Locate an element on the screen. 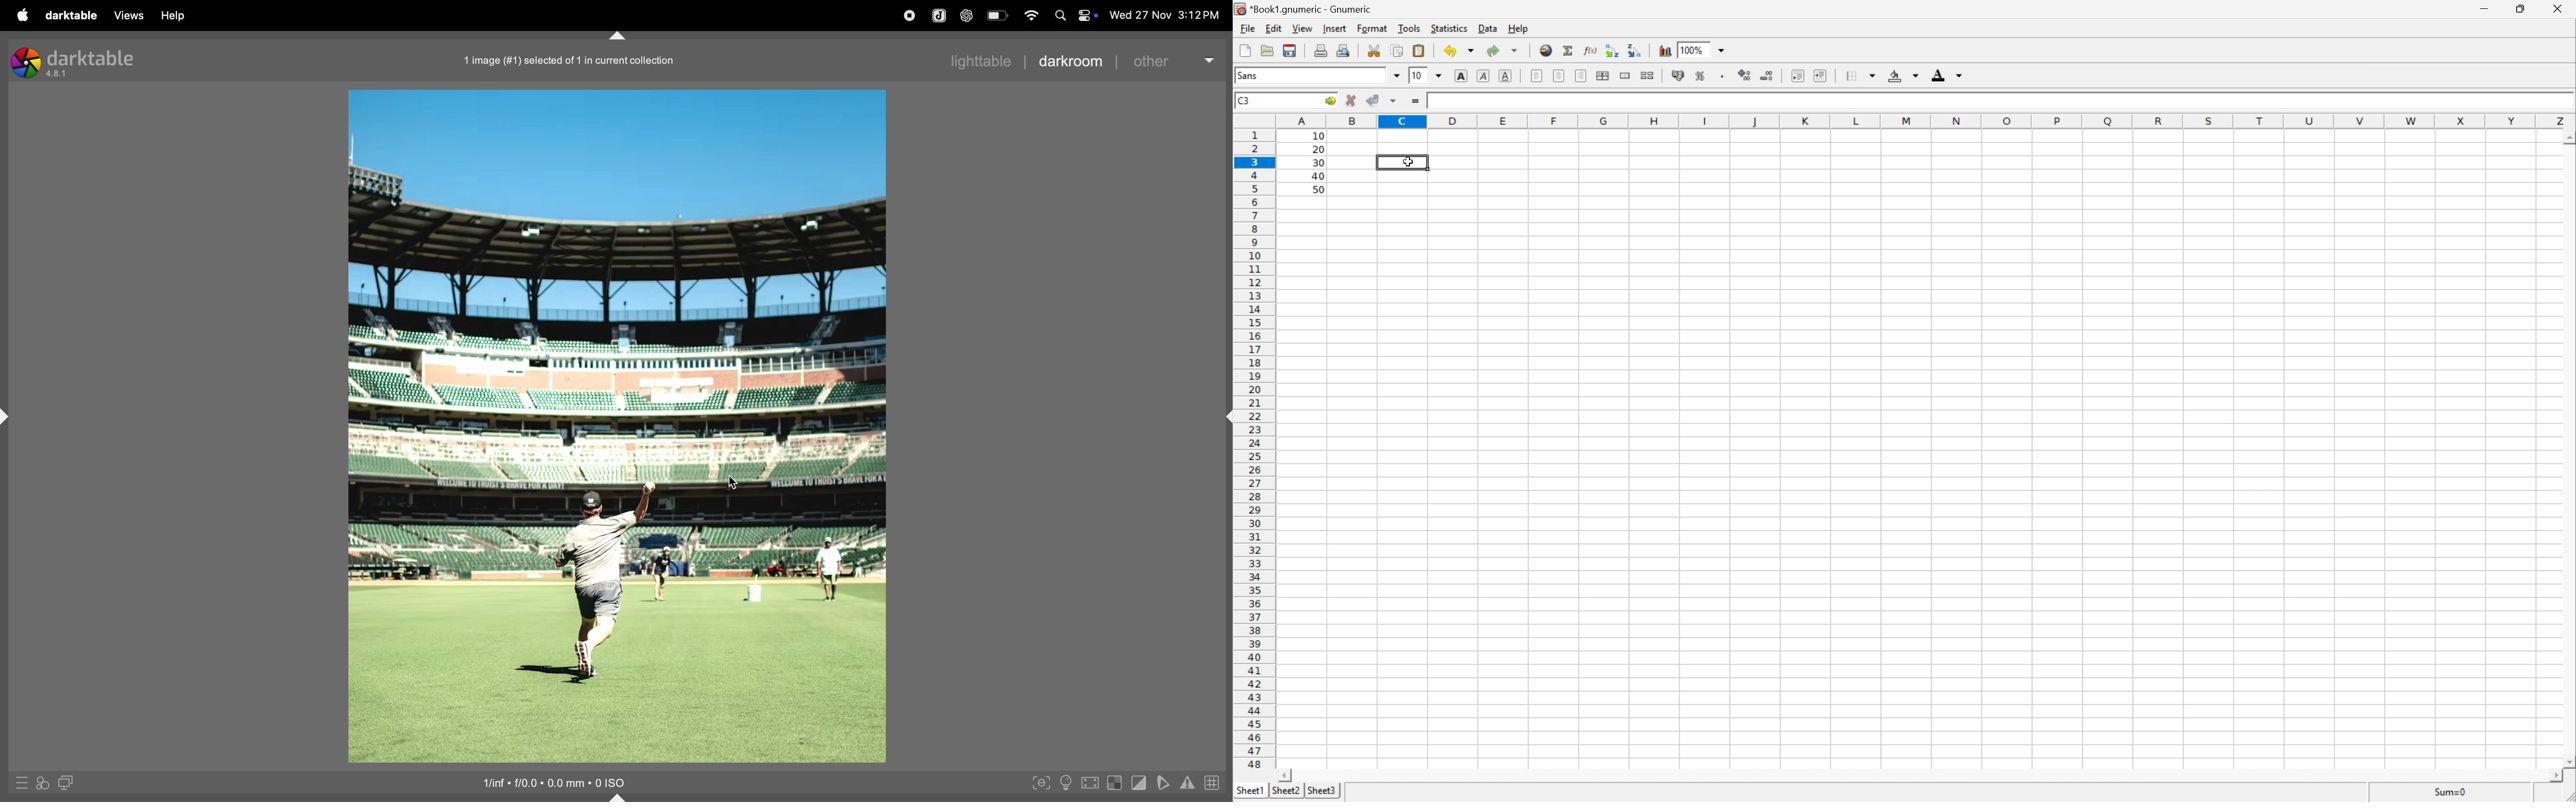  views is located at coordinates (127, 16).